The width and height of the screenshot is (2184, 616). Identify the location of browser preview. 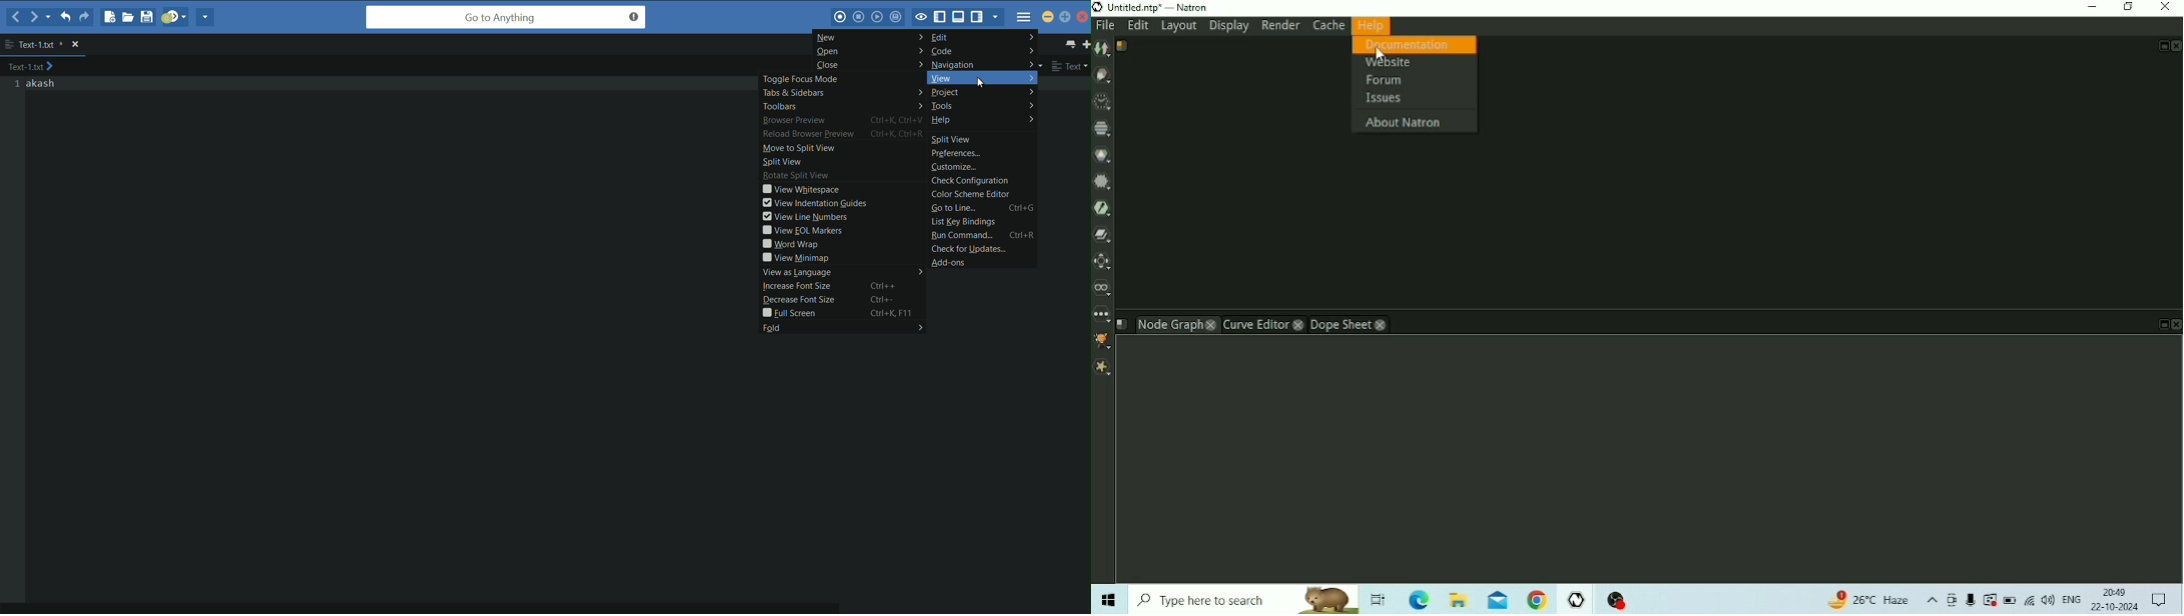
(842, 120).